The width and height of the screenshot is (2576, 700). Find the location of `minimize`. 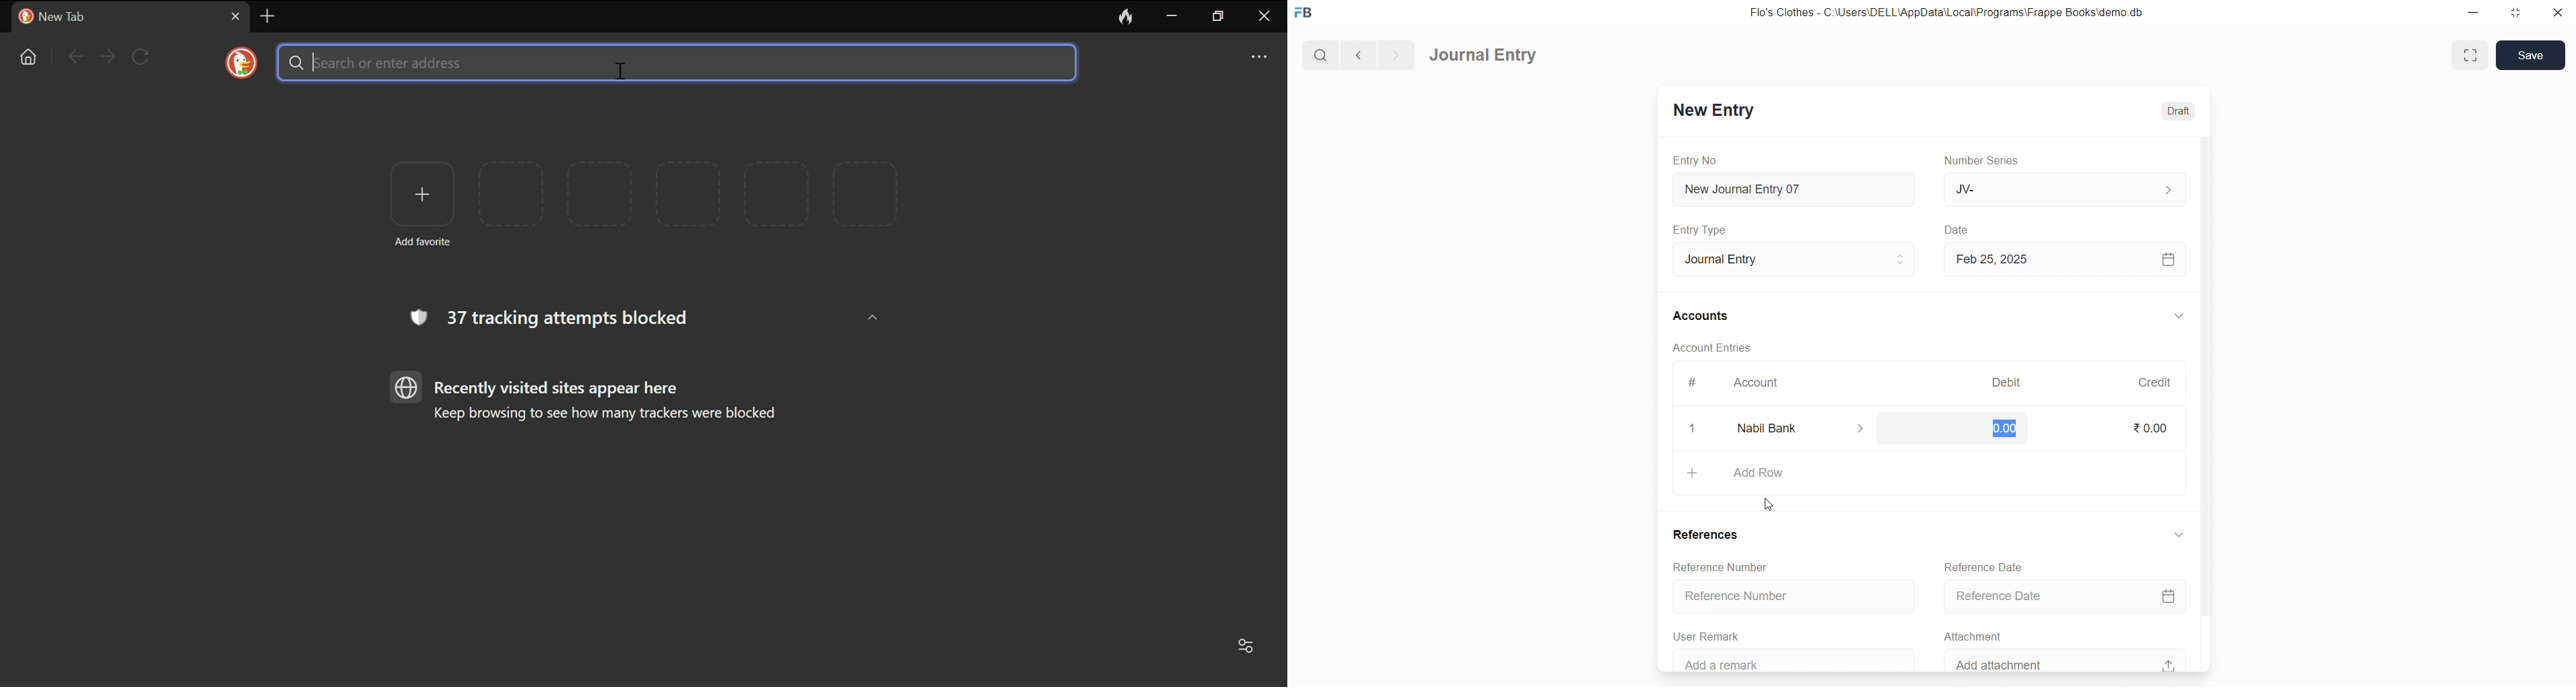

minimize is located at coordinates (2472, 13).